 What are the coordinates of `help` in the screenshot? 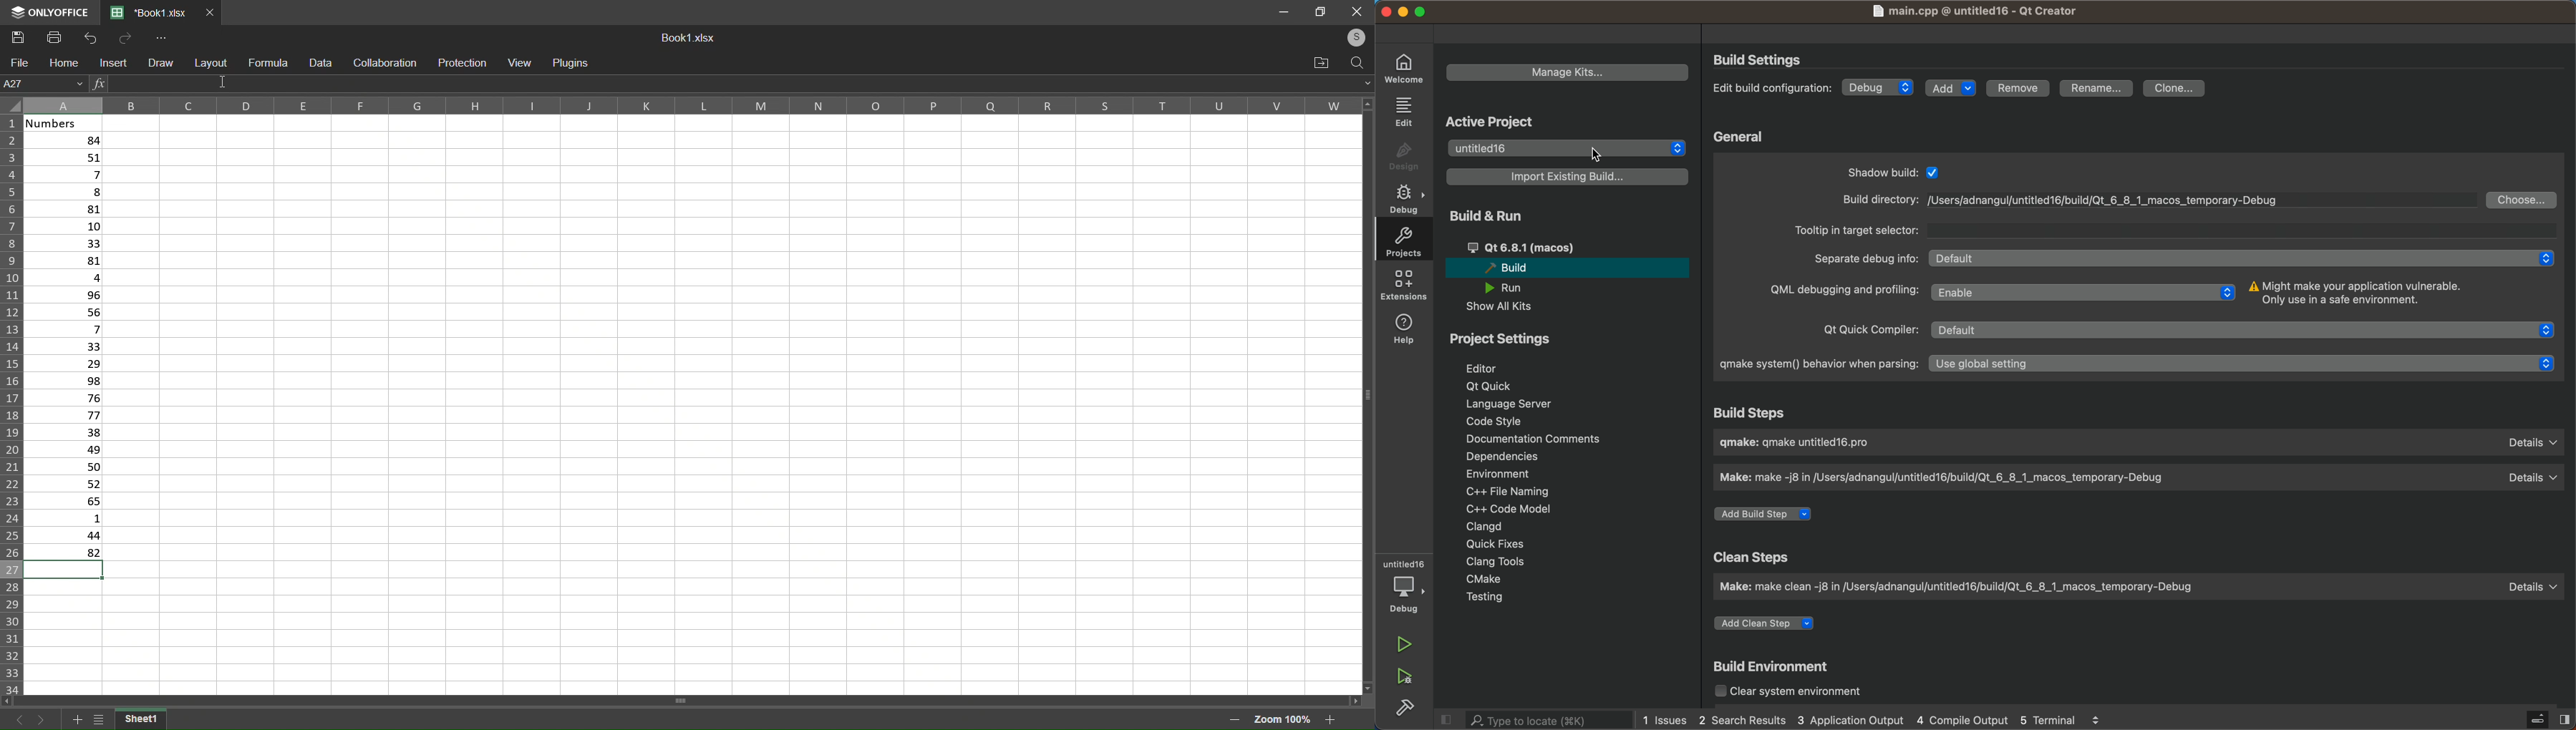 It's located at (1408, 331).